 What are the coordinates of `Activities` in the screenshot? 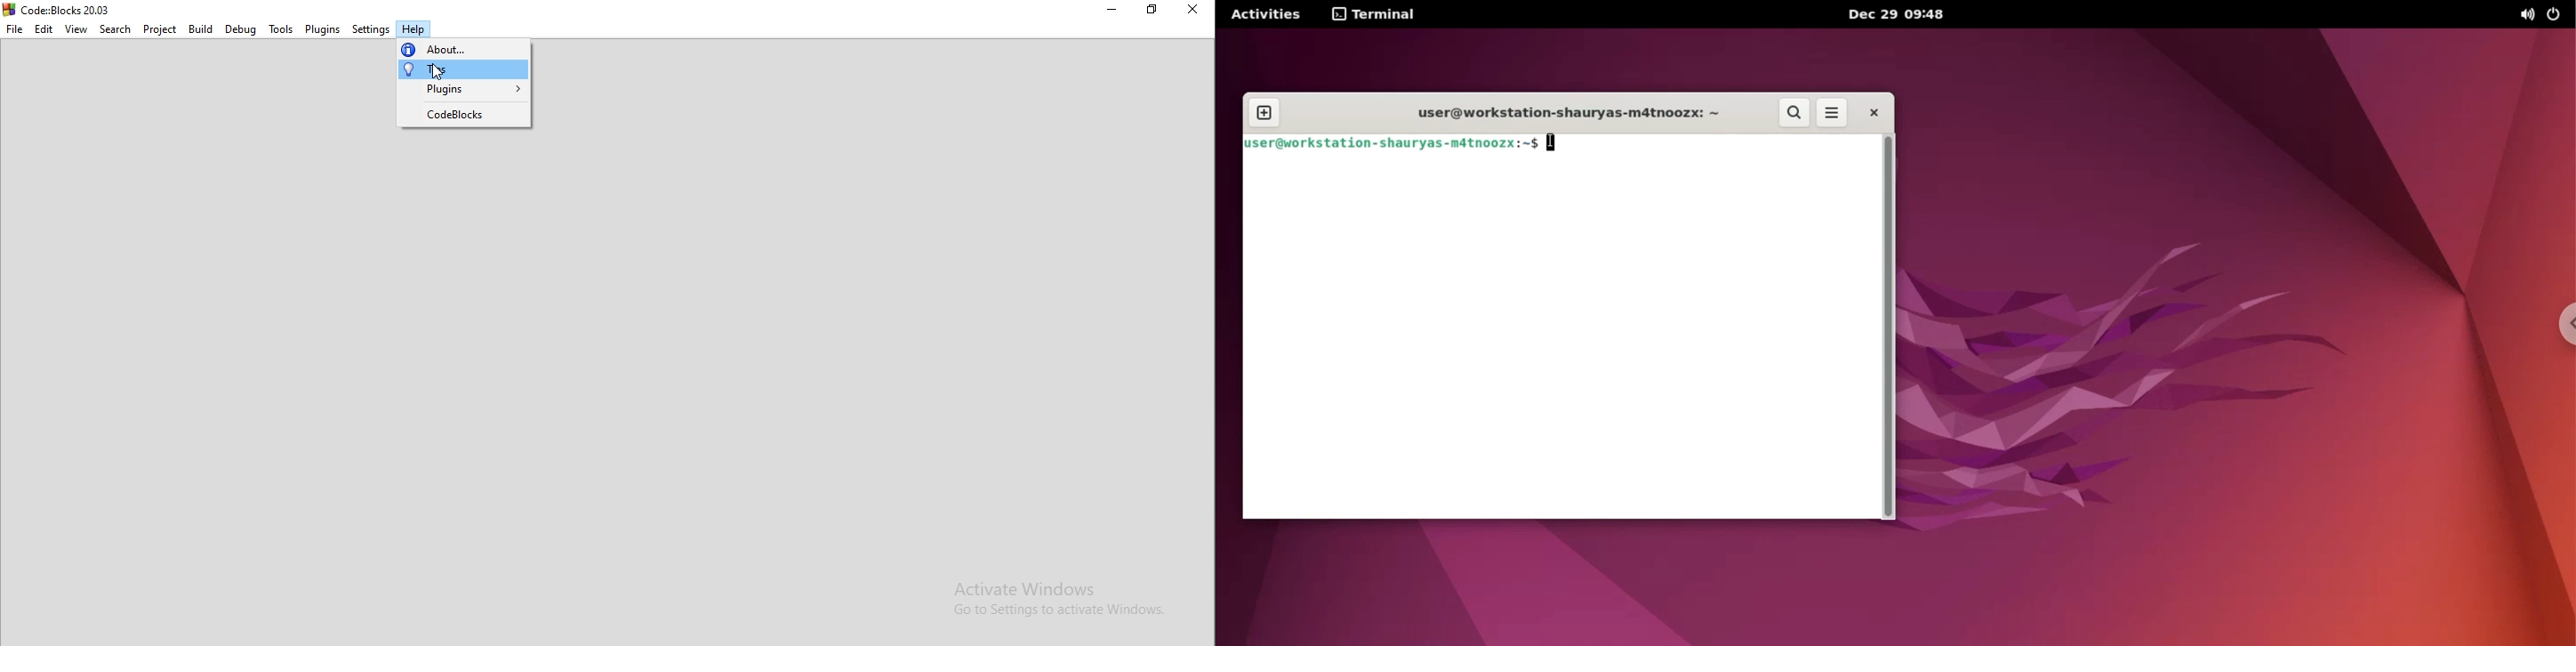 It's located at (1262, 16).